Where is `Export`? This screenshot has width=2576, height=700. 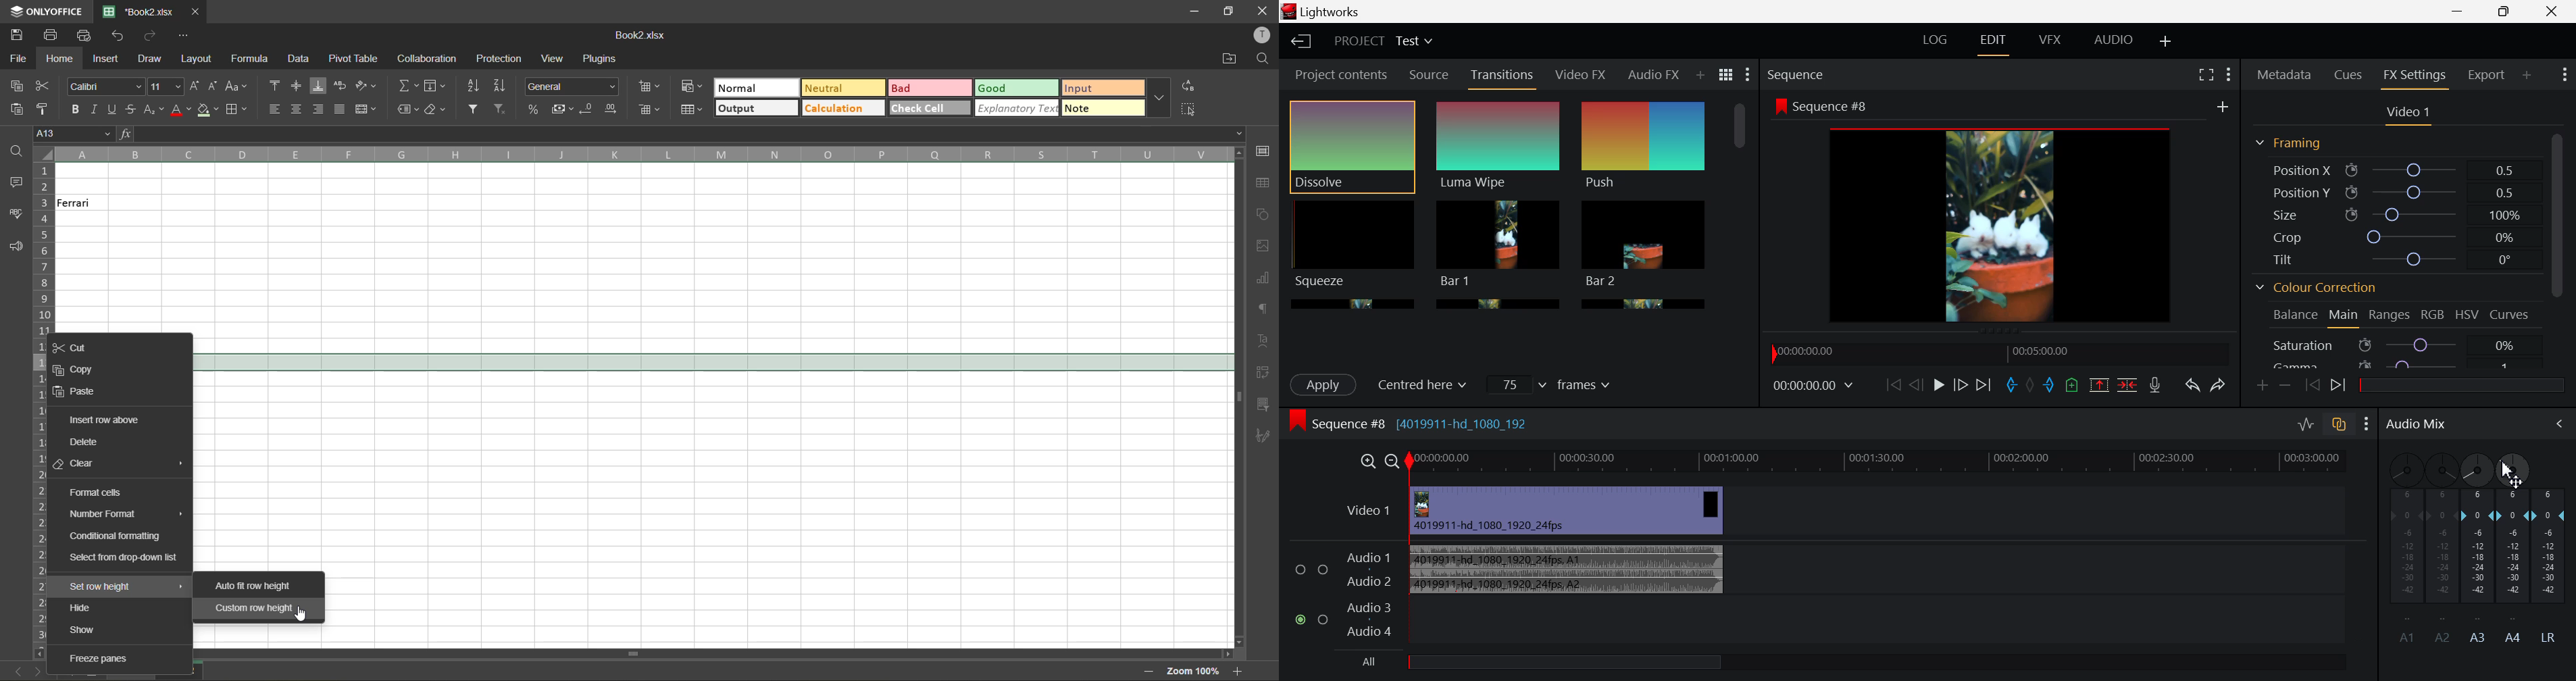
Export is located at coordinates (2487, 75).